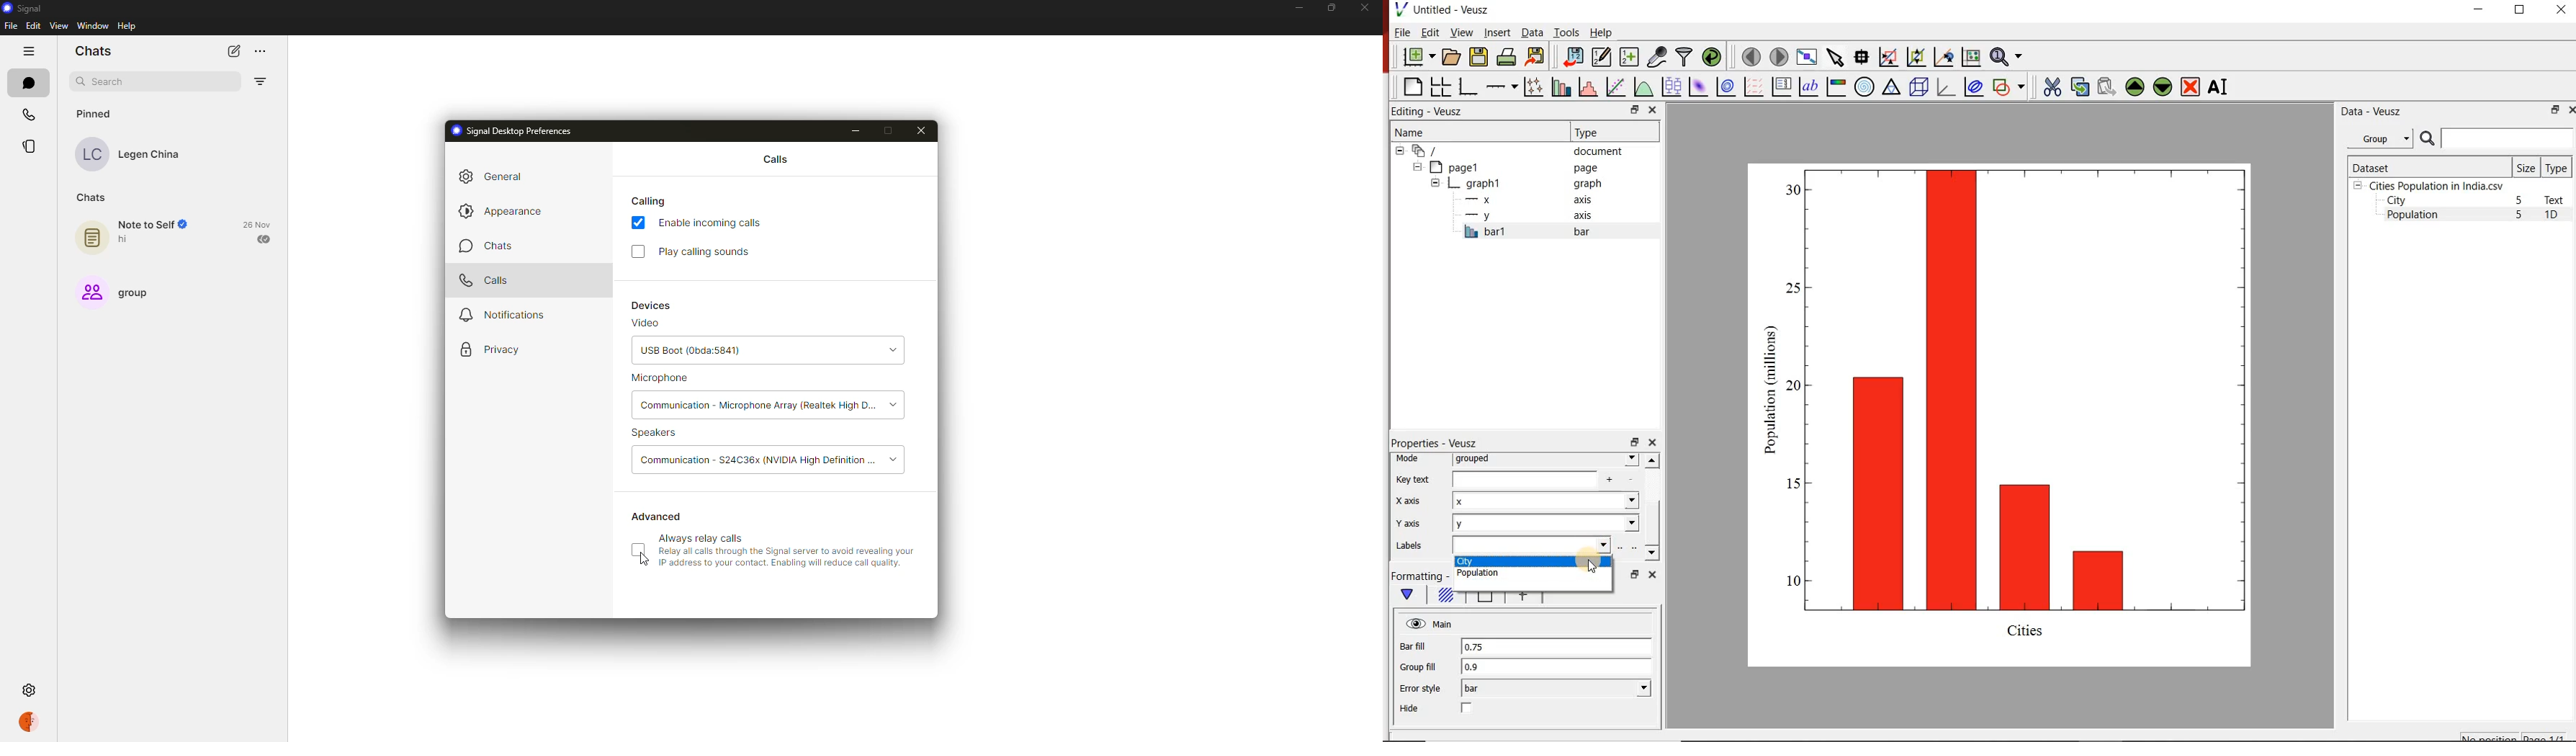 The image size is (2576, 756). I want to click on privacy, so click(490, 350).